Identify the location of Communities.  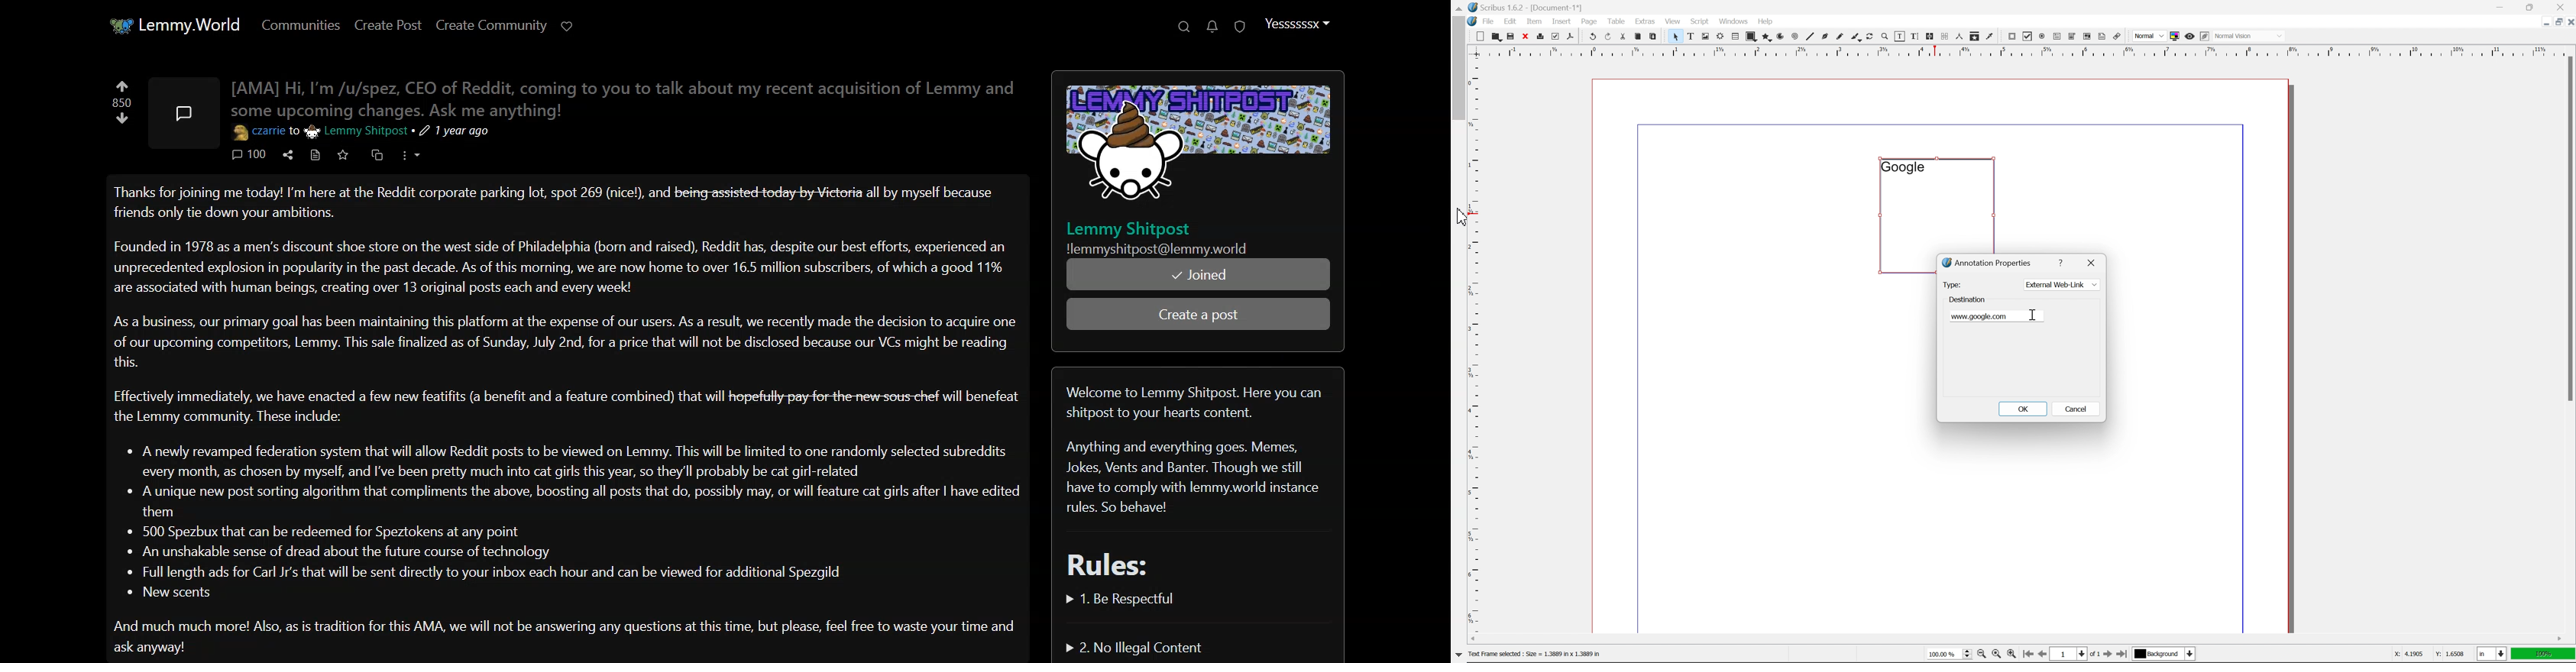
(299, 25).